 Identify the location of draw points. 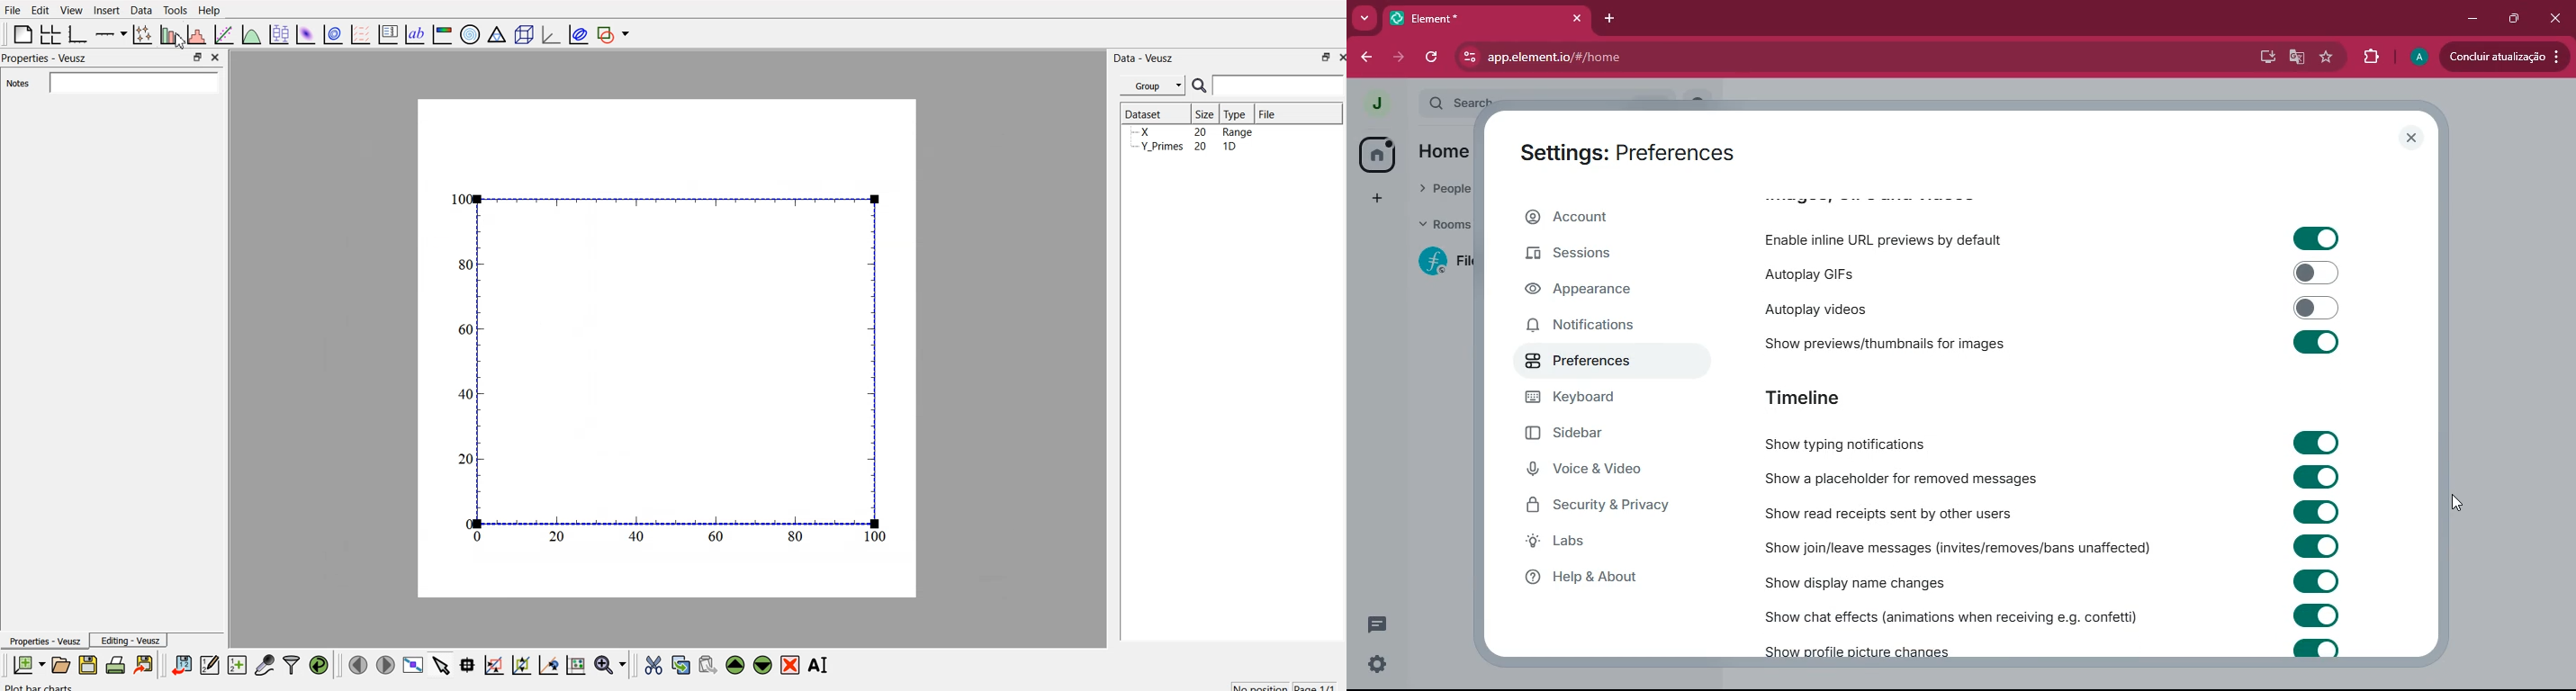
(521, 665).